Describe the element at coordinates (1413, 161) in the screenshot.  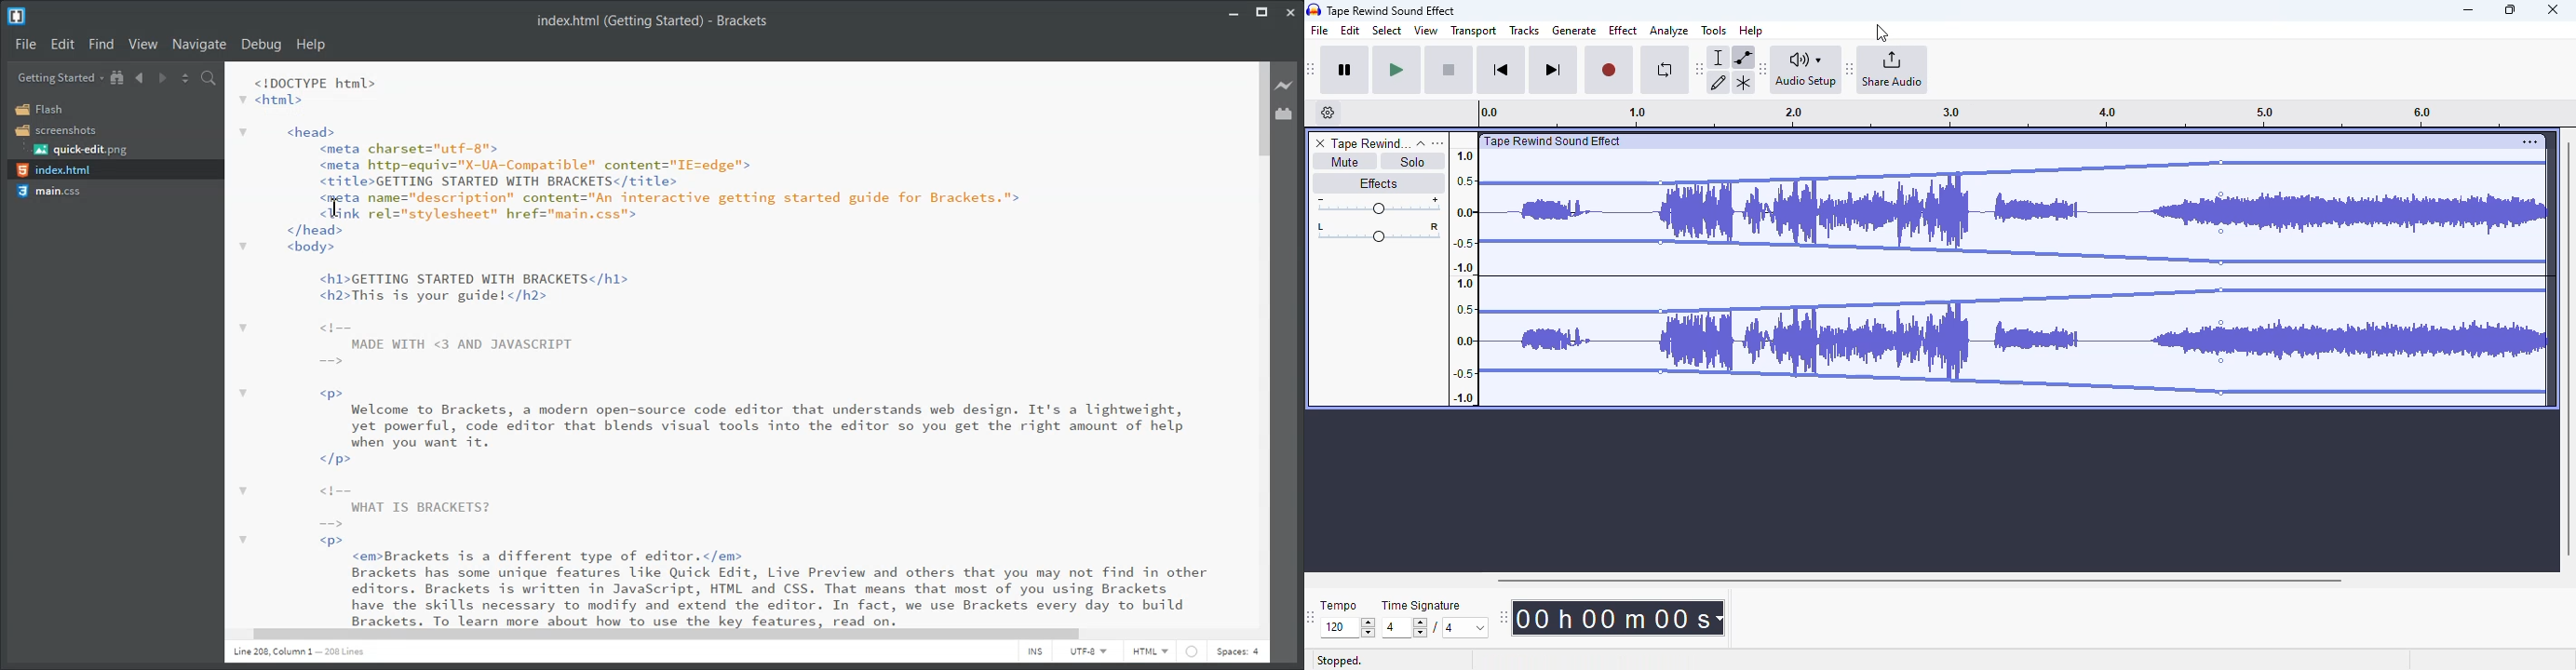
I see `solo` at that location.